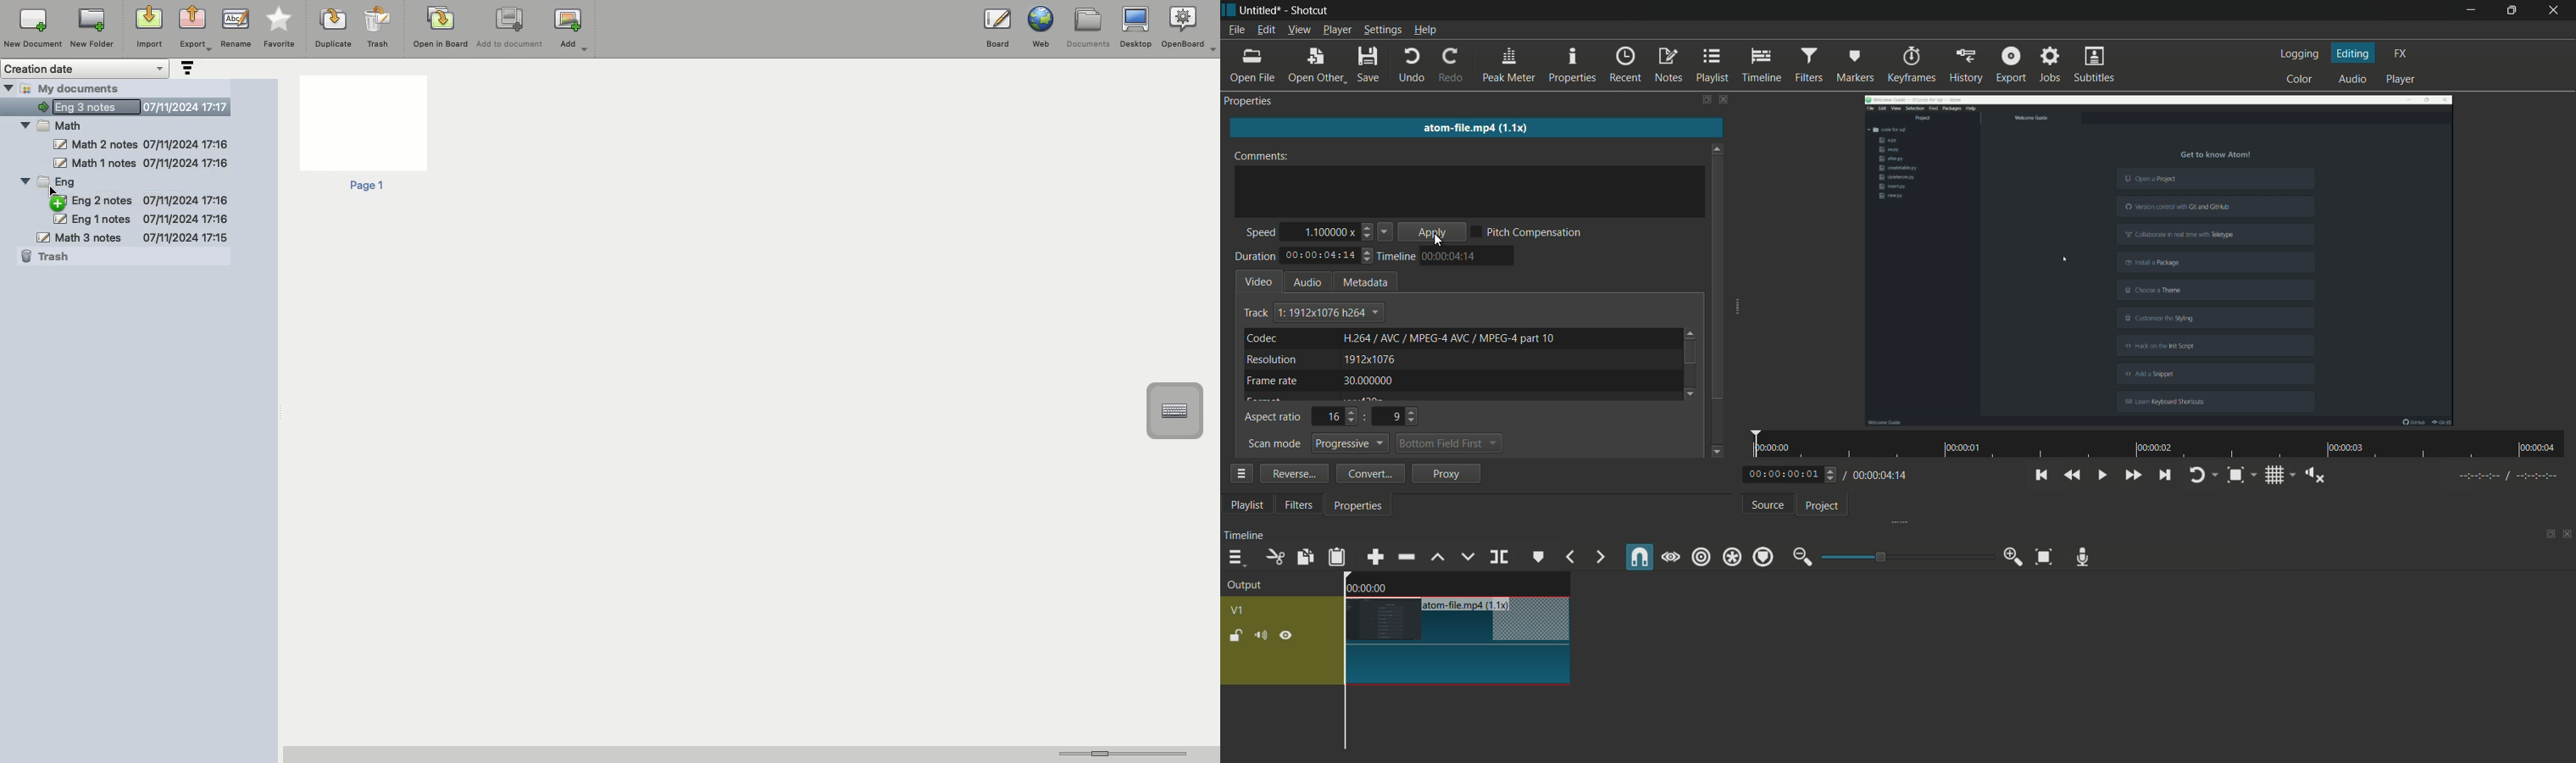 This screenshot has width=2576, height=784. What do you see at coordinates (2353, 53) in the screenshot?
I see `editing` at bounding box center [2353, 53].